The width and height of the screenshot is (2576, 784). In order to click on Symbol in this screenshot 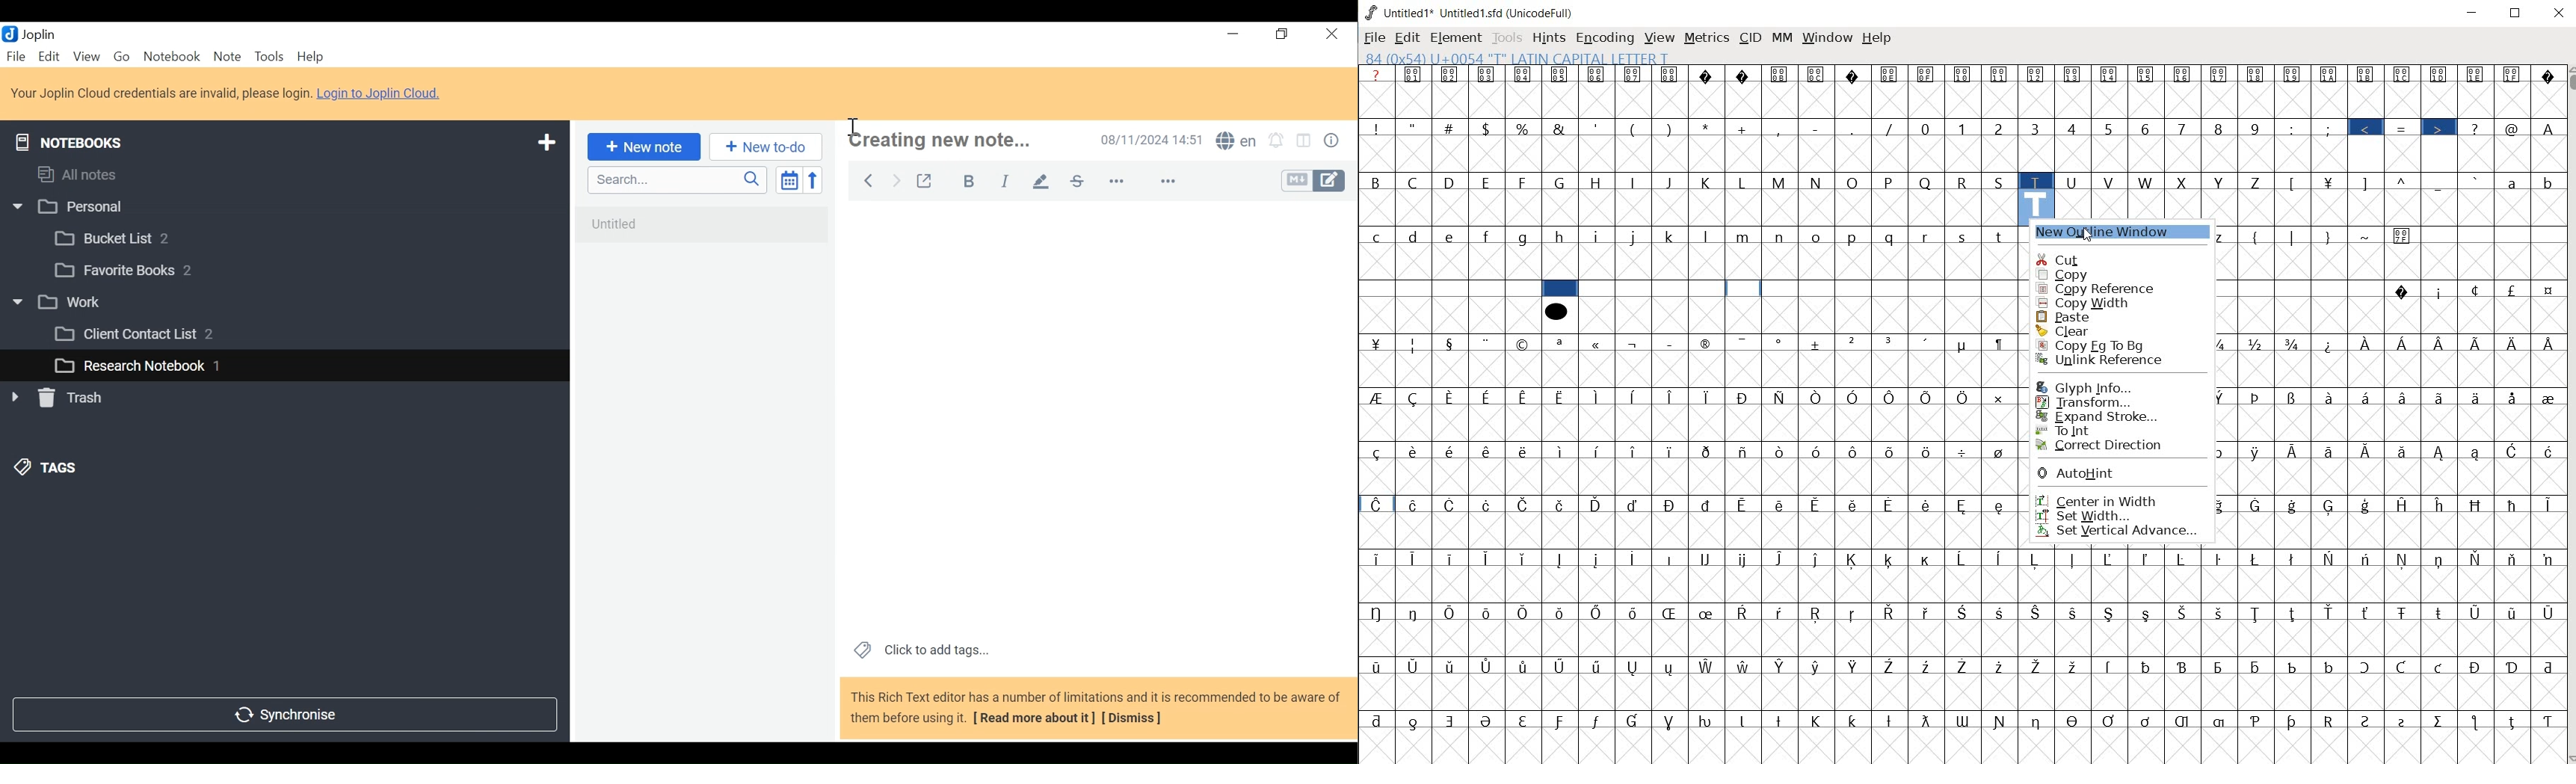, I will do `click(2512, 666)`.